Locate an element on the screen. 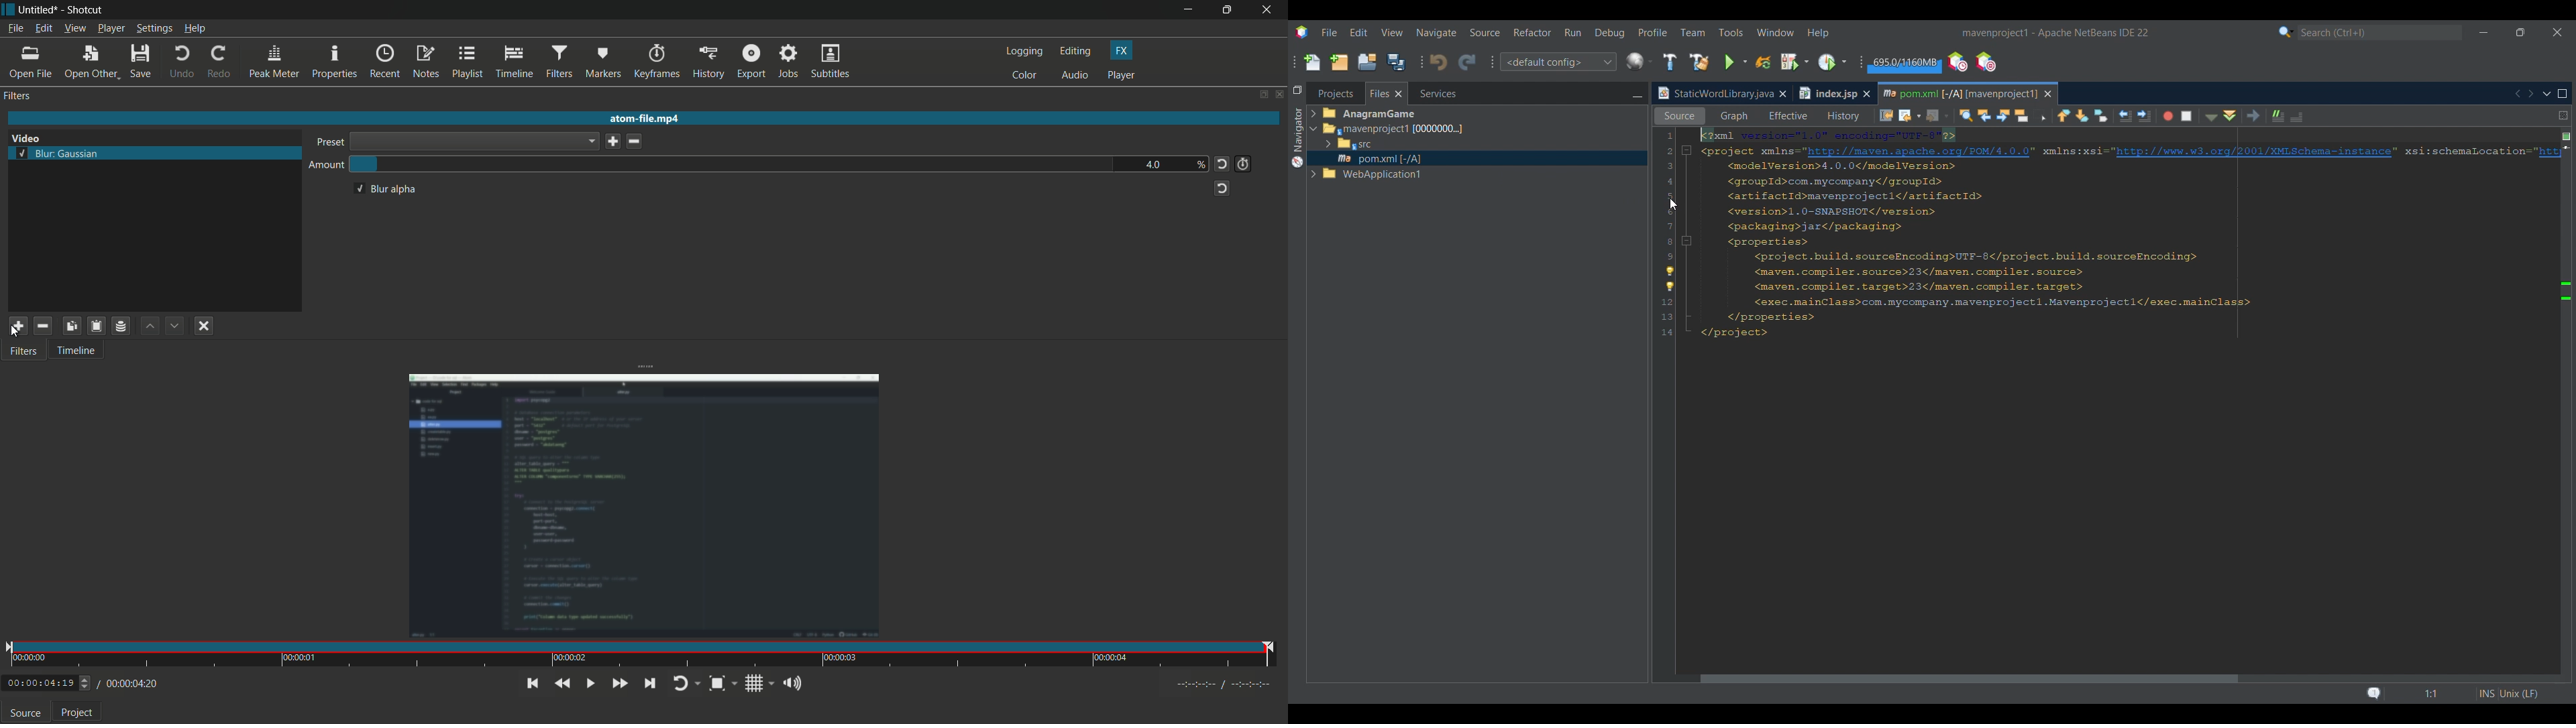 Image resolution: width=2576 pixels, height=728 pixels. toggle player looping is located at coordinates (685, 684).